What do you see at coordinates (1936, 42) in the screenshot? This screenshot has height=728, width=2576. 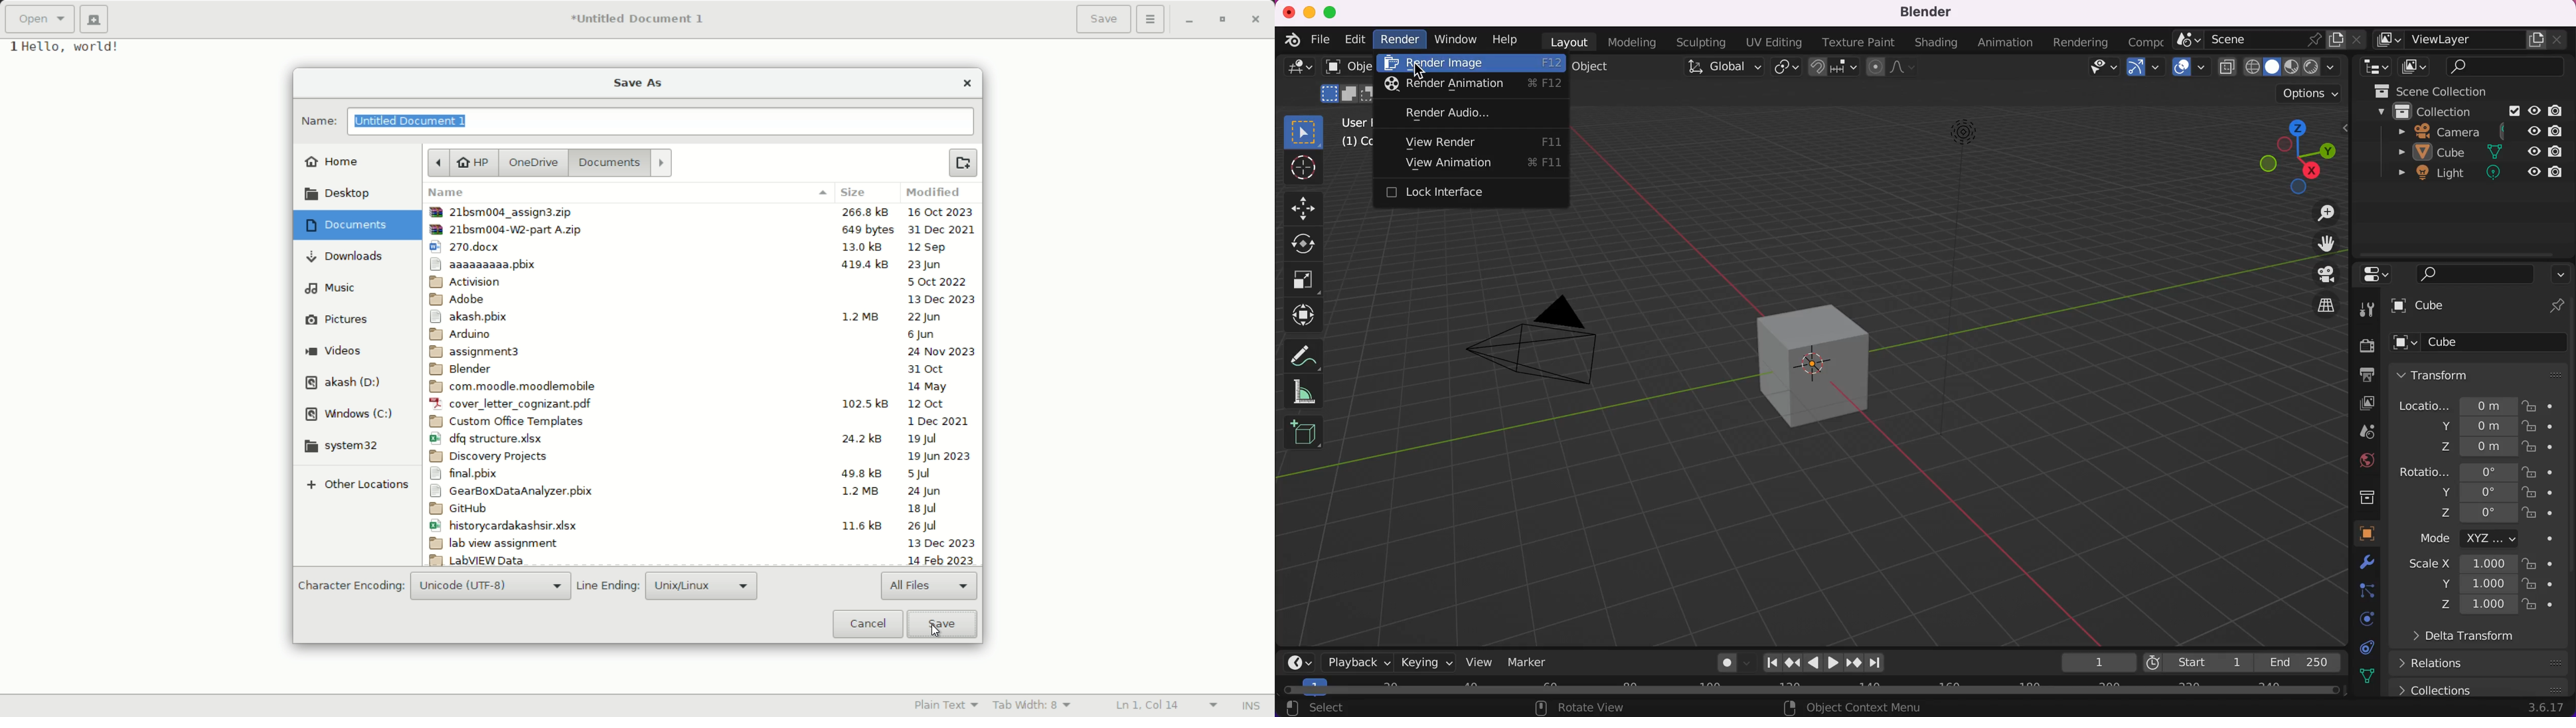 I see `shading` at bounding box center [1936, 42].